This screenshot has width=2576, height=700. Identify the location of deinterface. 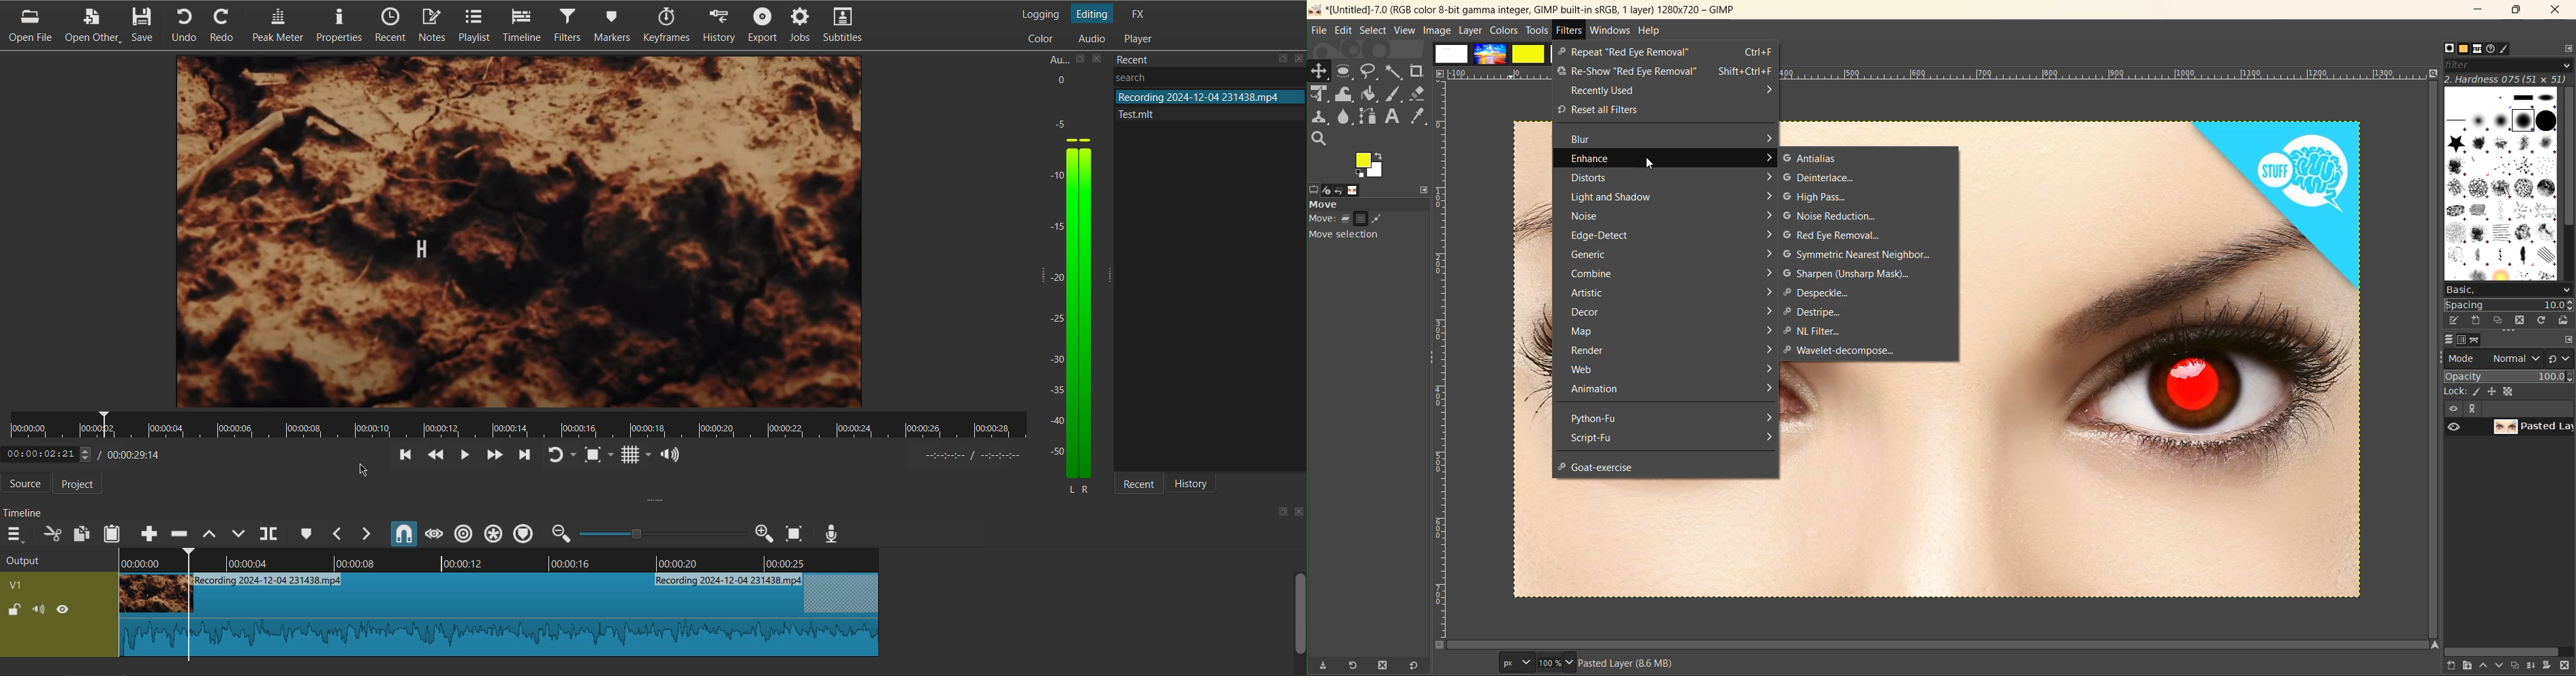
(1823, 178).